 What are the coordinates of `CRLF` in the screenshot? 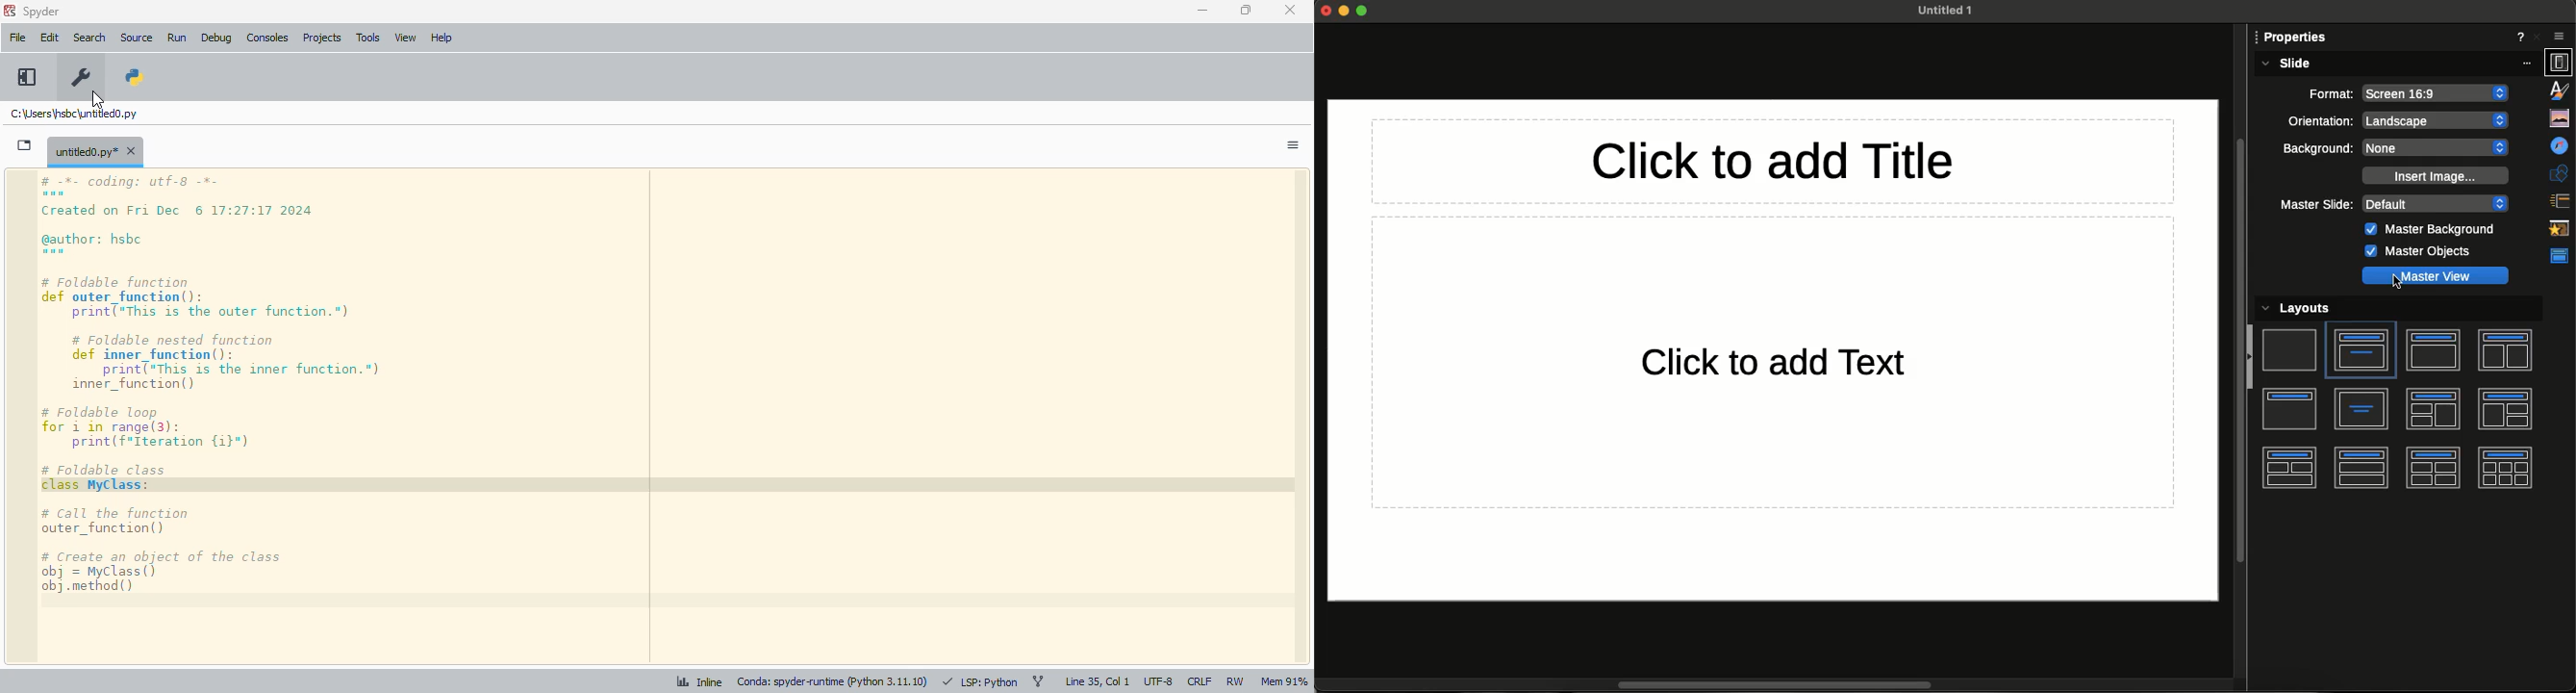 It's located at (1199, 682).